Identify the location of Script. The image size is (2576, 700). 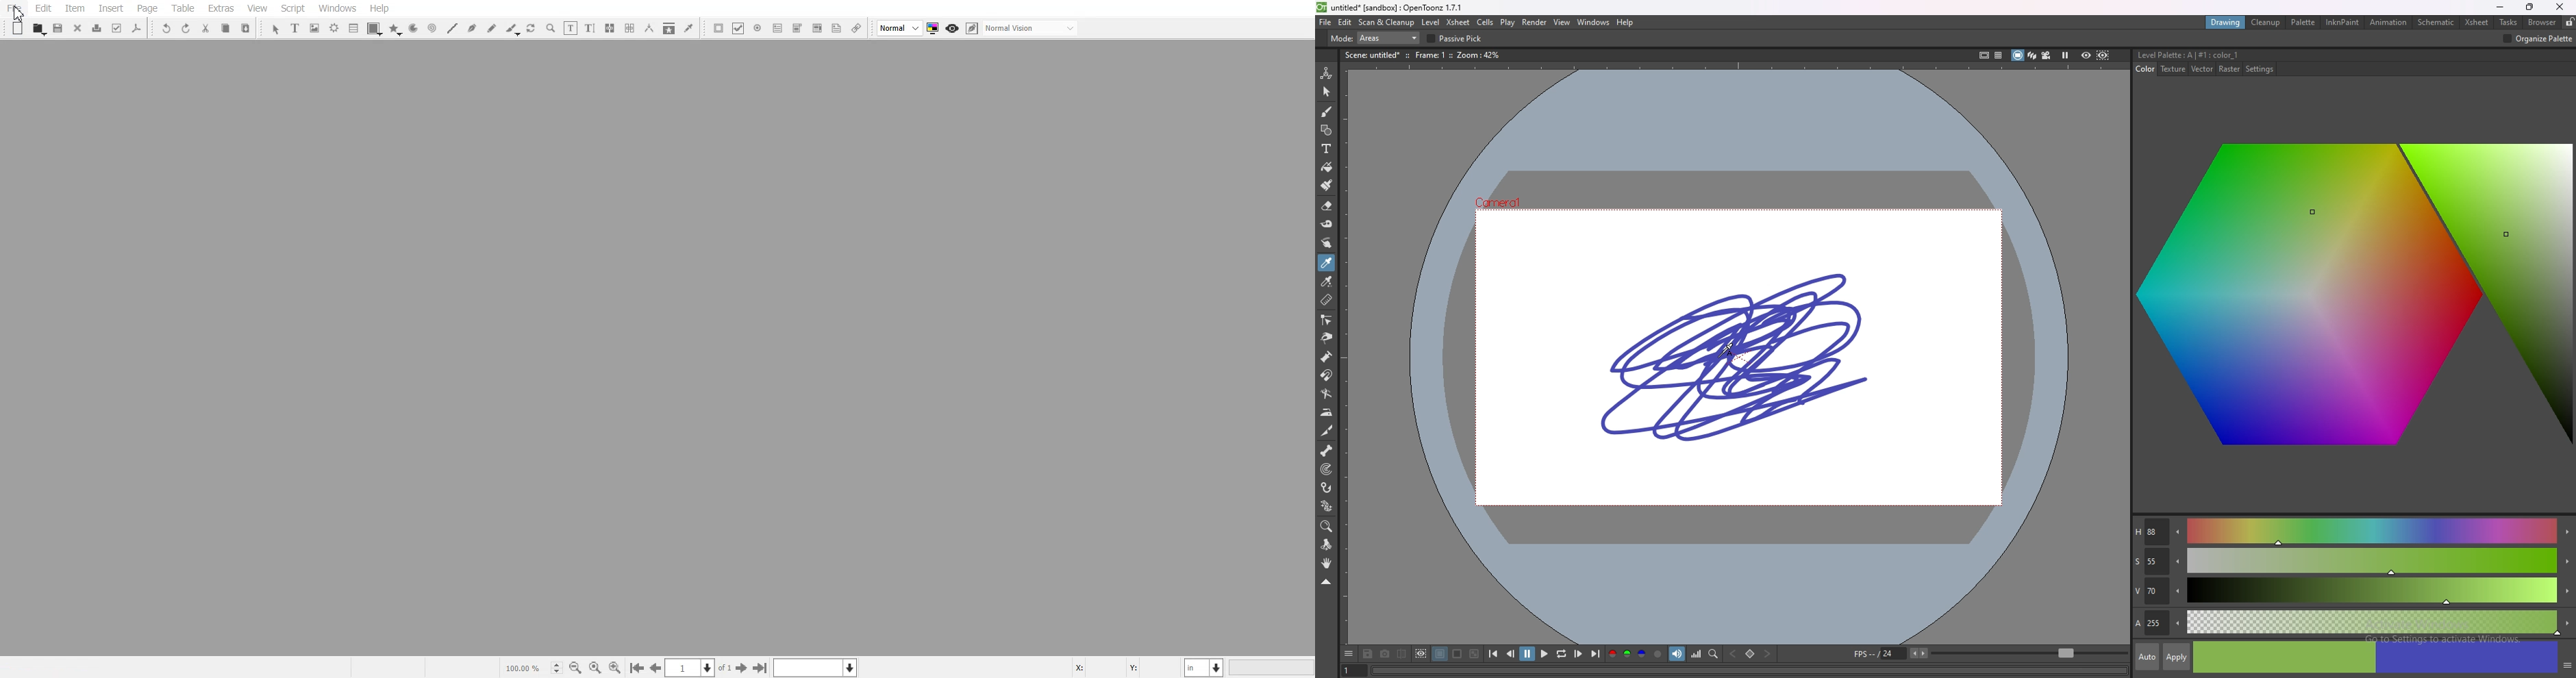
(293, 8).